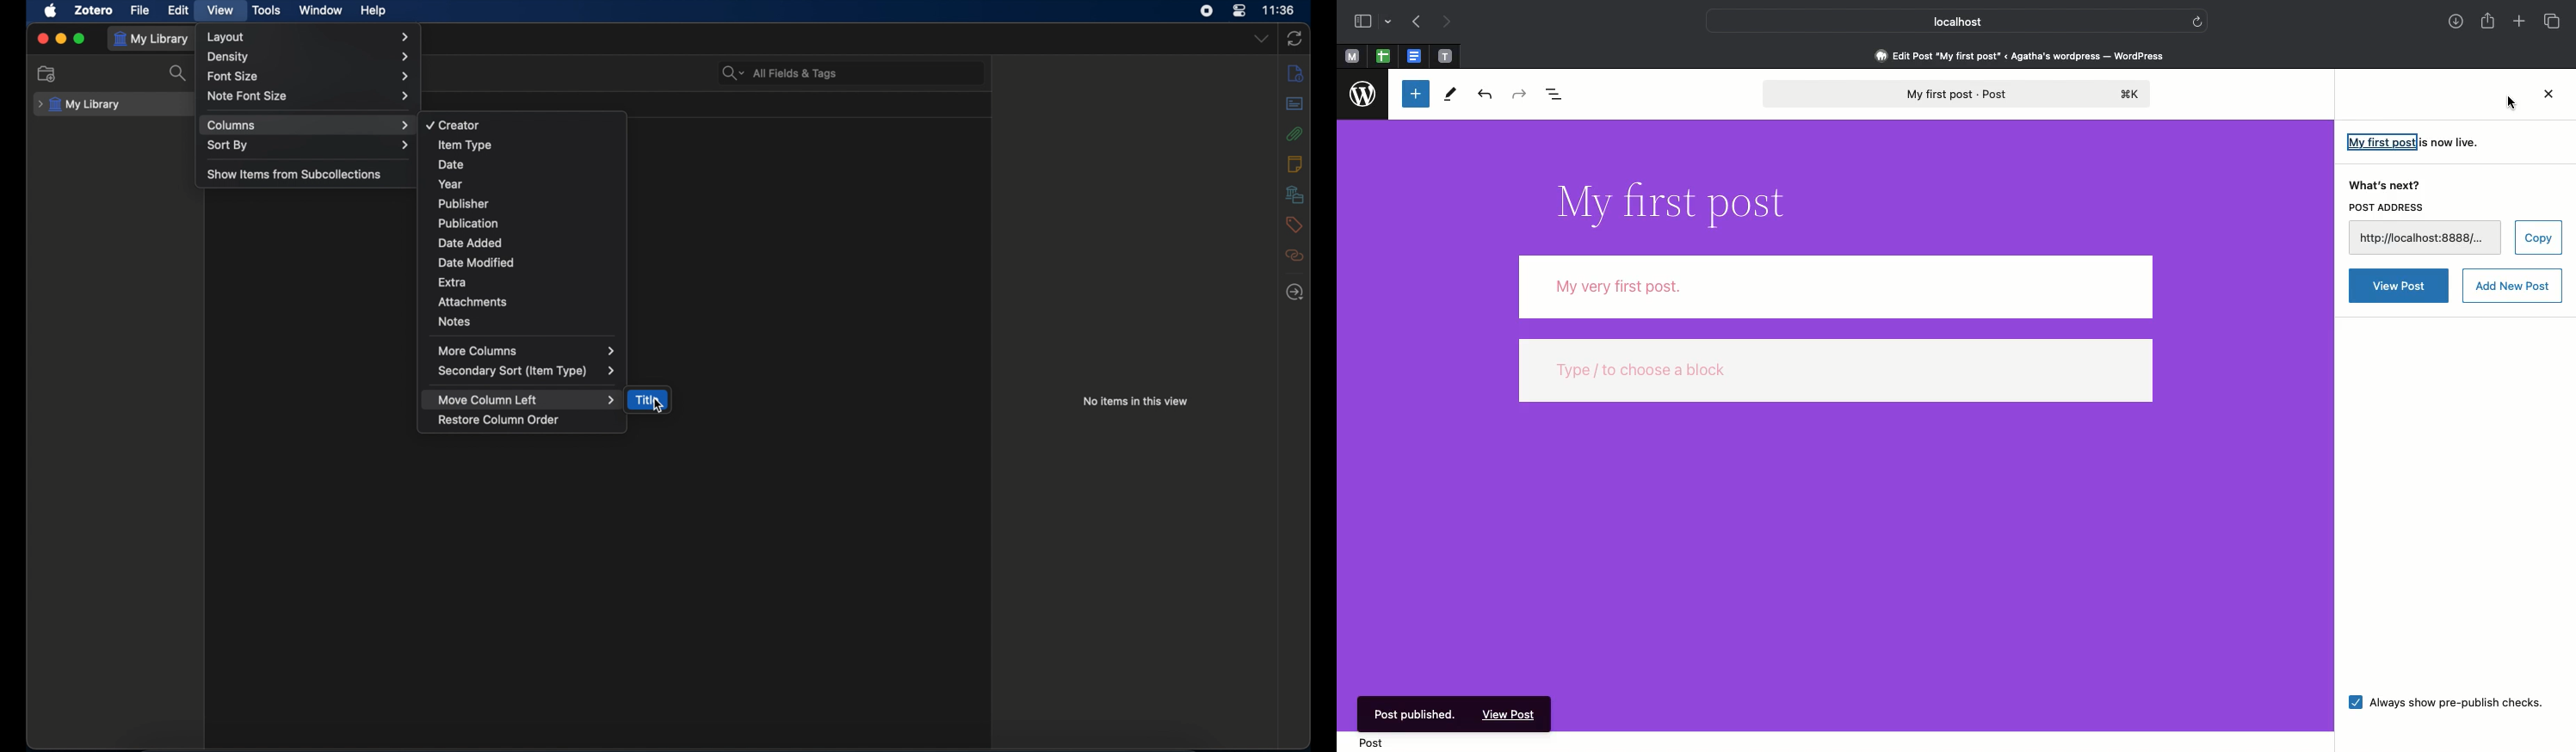  What do you see at coordinates (180, 10) in the screenshot?
I see `edit` at bounding box center [180, 10].